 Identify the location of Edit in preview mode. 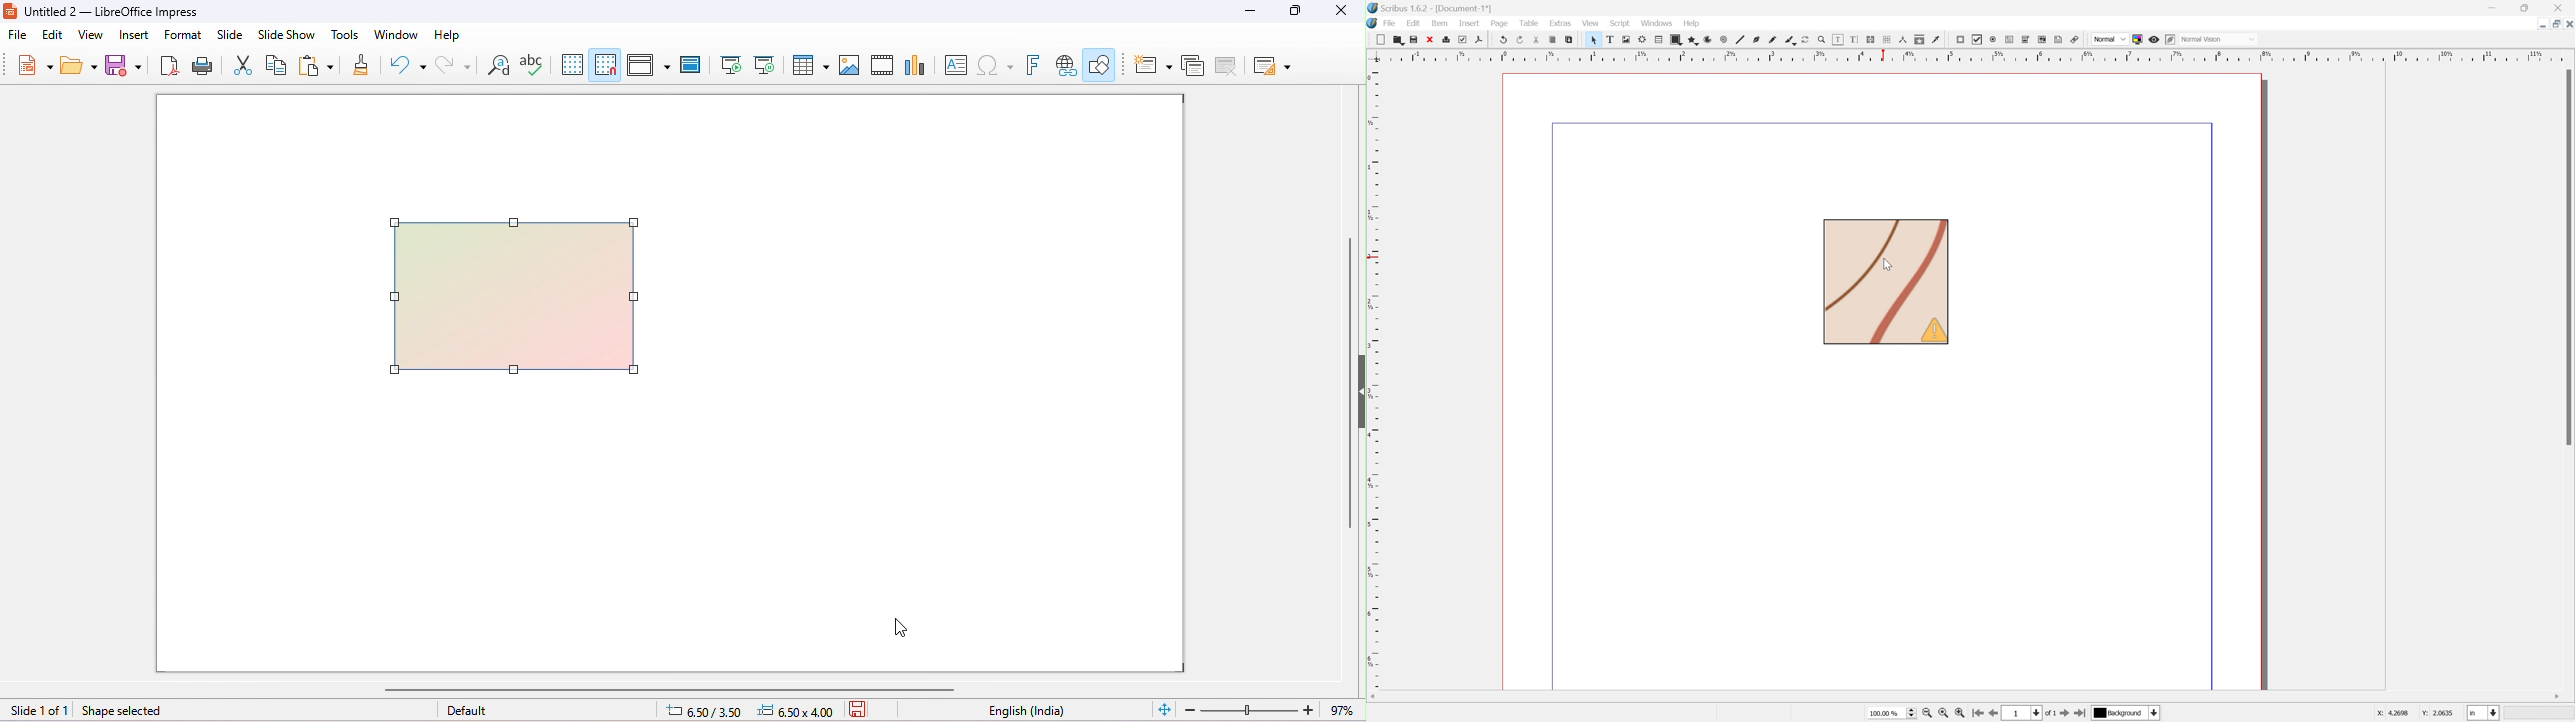
(2173, 38).